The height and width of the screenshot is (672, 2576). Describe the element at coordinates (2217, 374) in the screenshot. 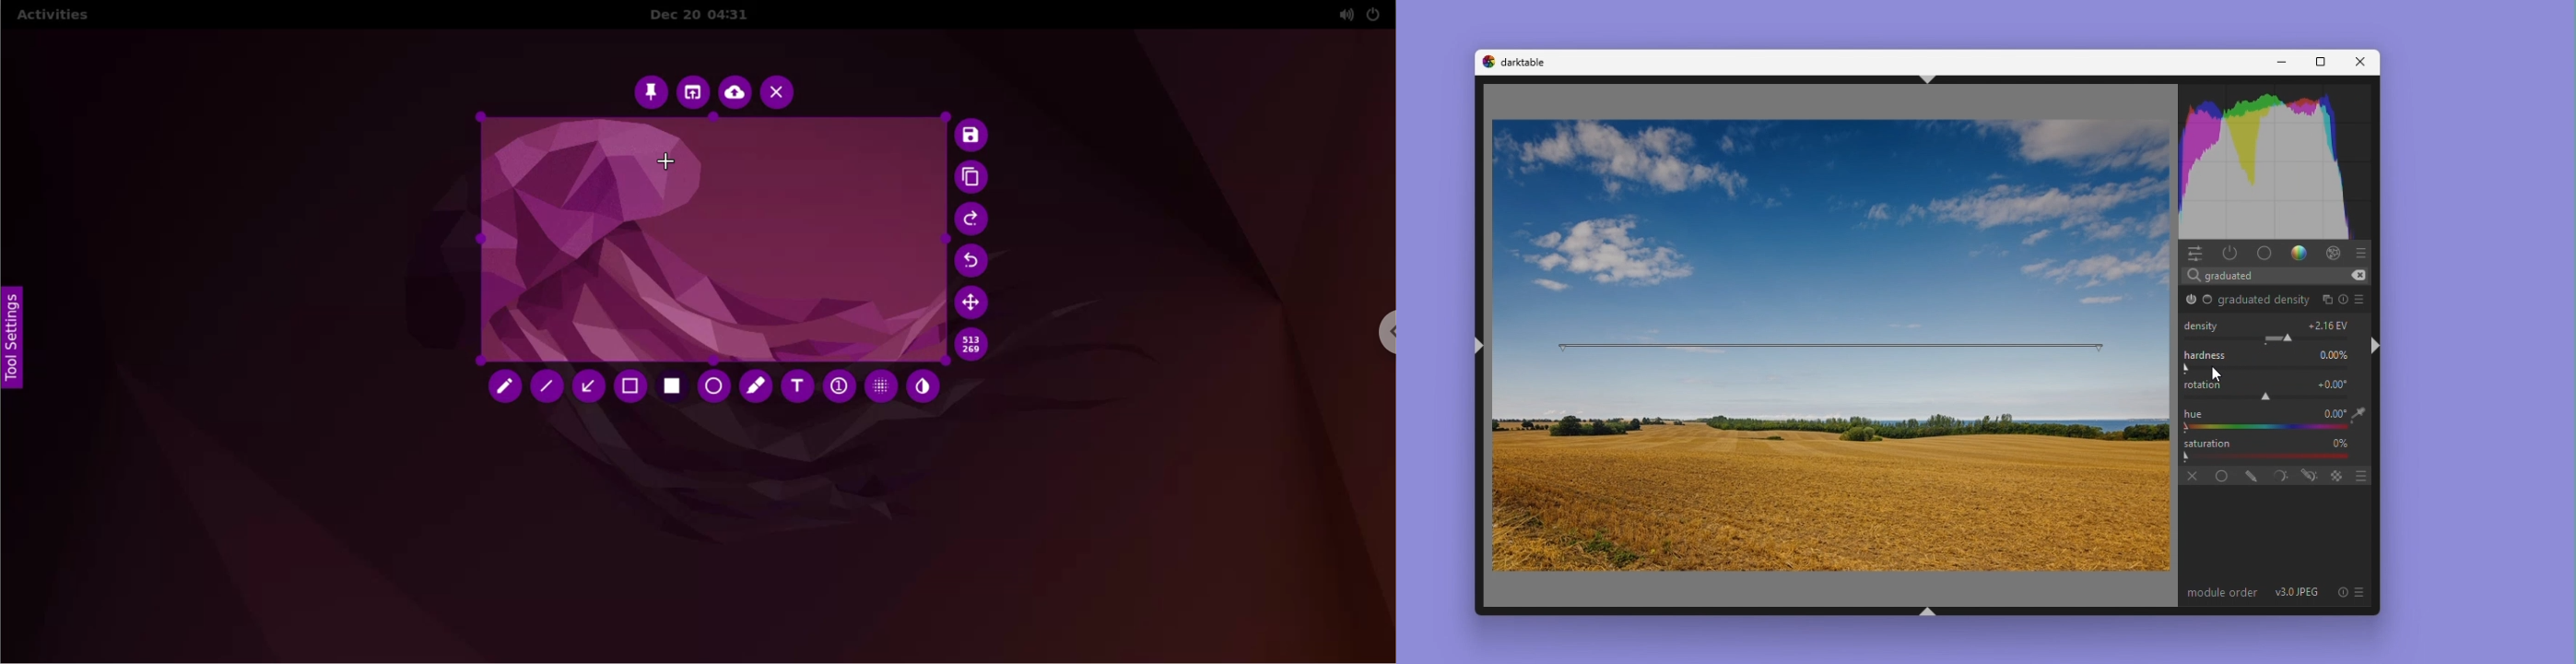

I see `Cursor` at that location.